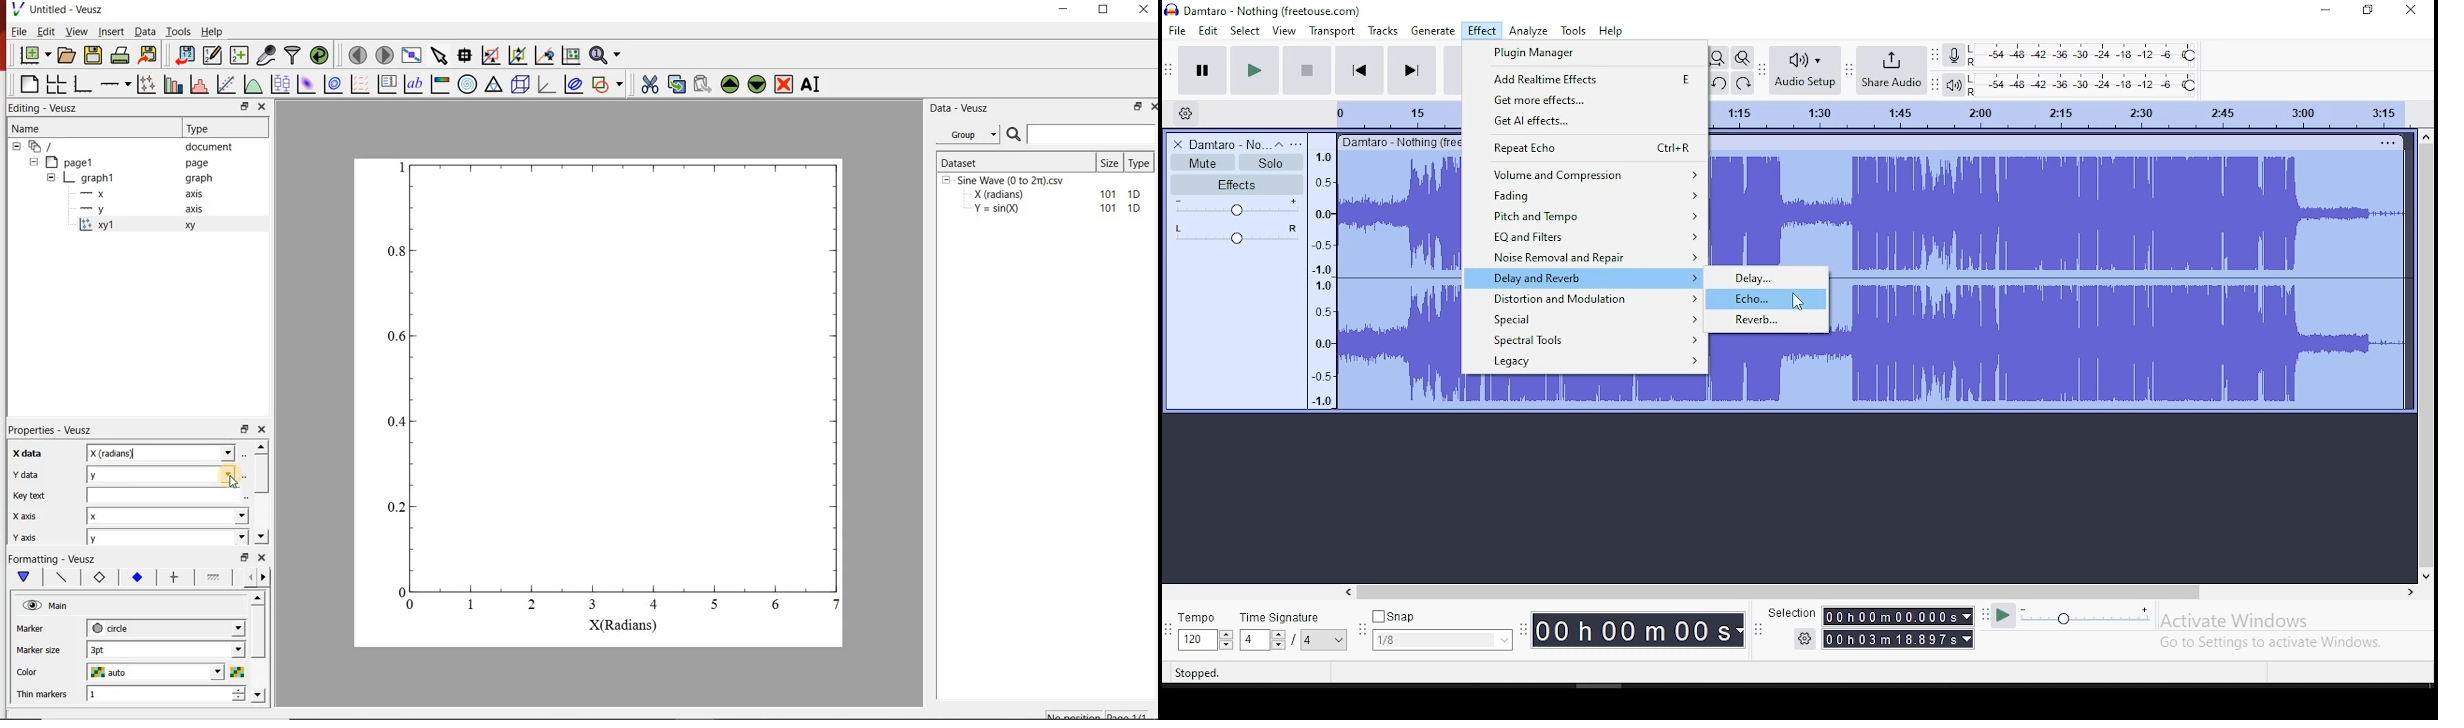 The image size is (2464, 728). I want to click on effects, so click(1482, 31).